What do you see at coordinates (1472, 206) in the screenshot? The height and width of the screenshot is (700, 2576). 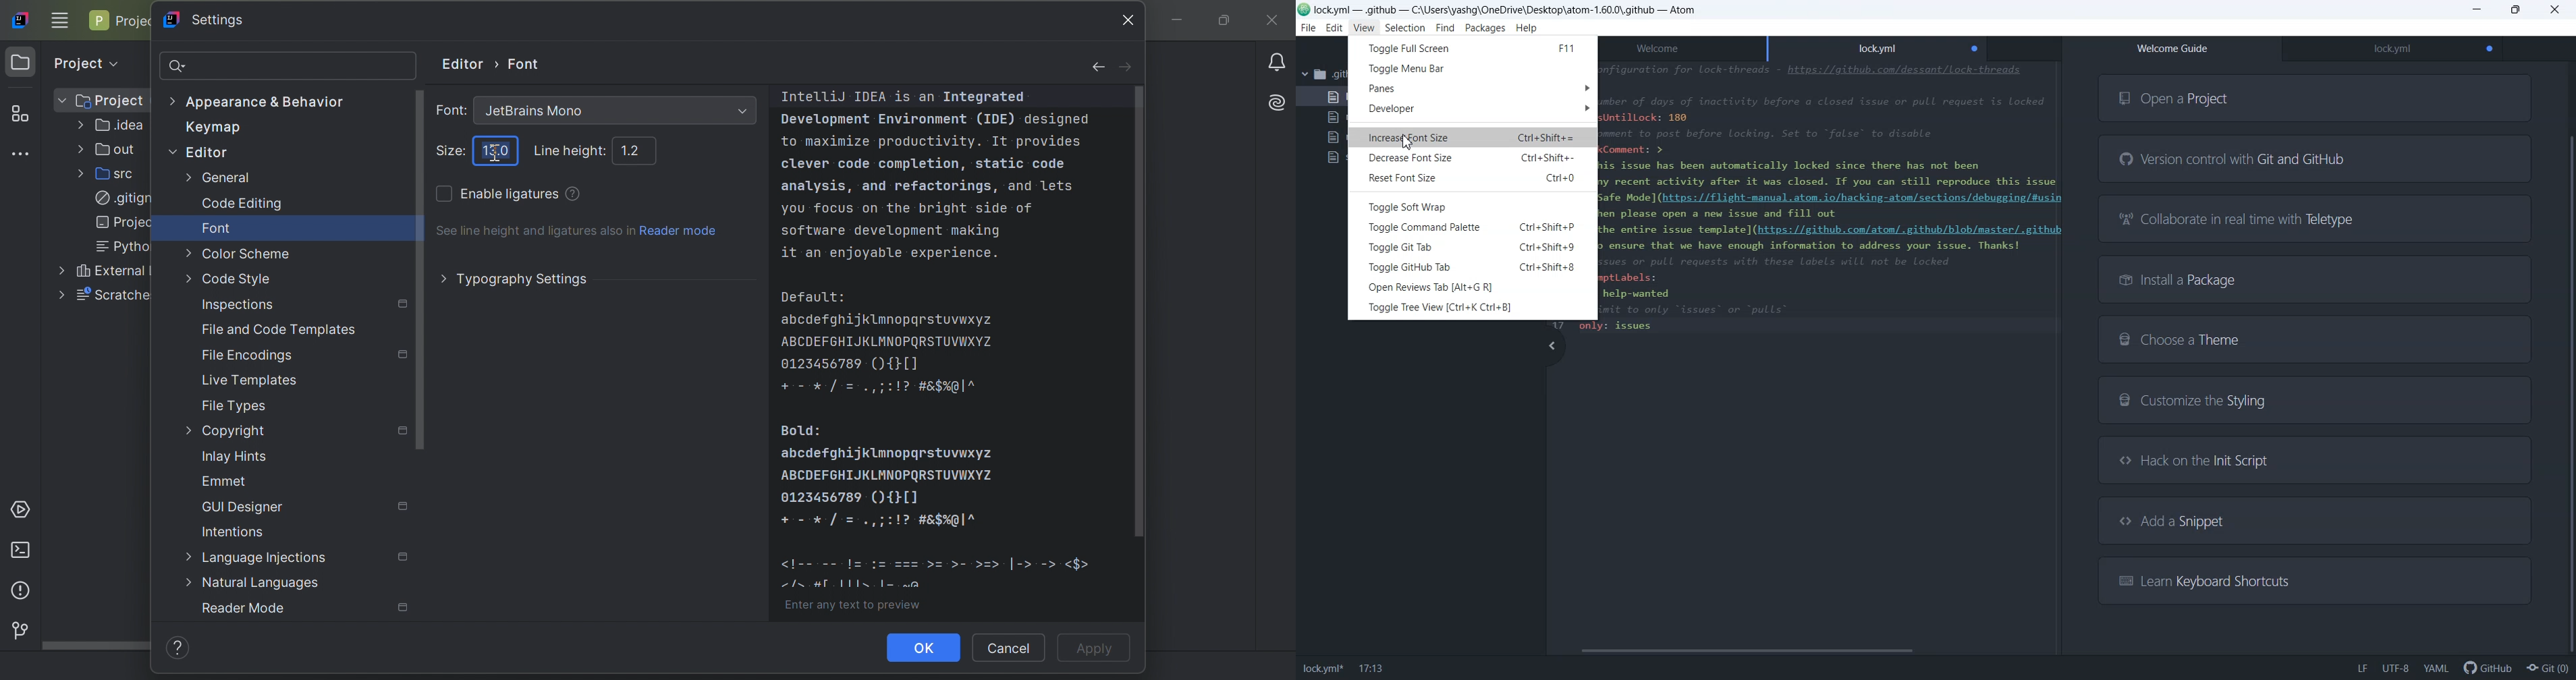 I see `Toggle soft wrap` at bounding box center [1472, 206].